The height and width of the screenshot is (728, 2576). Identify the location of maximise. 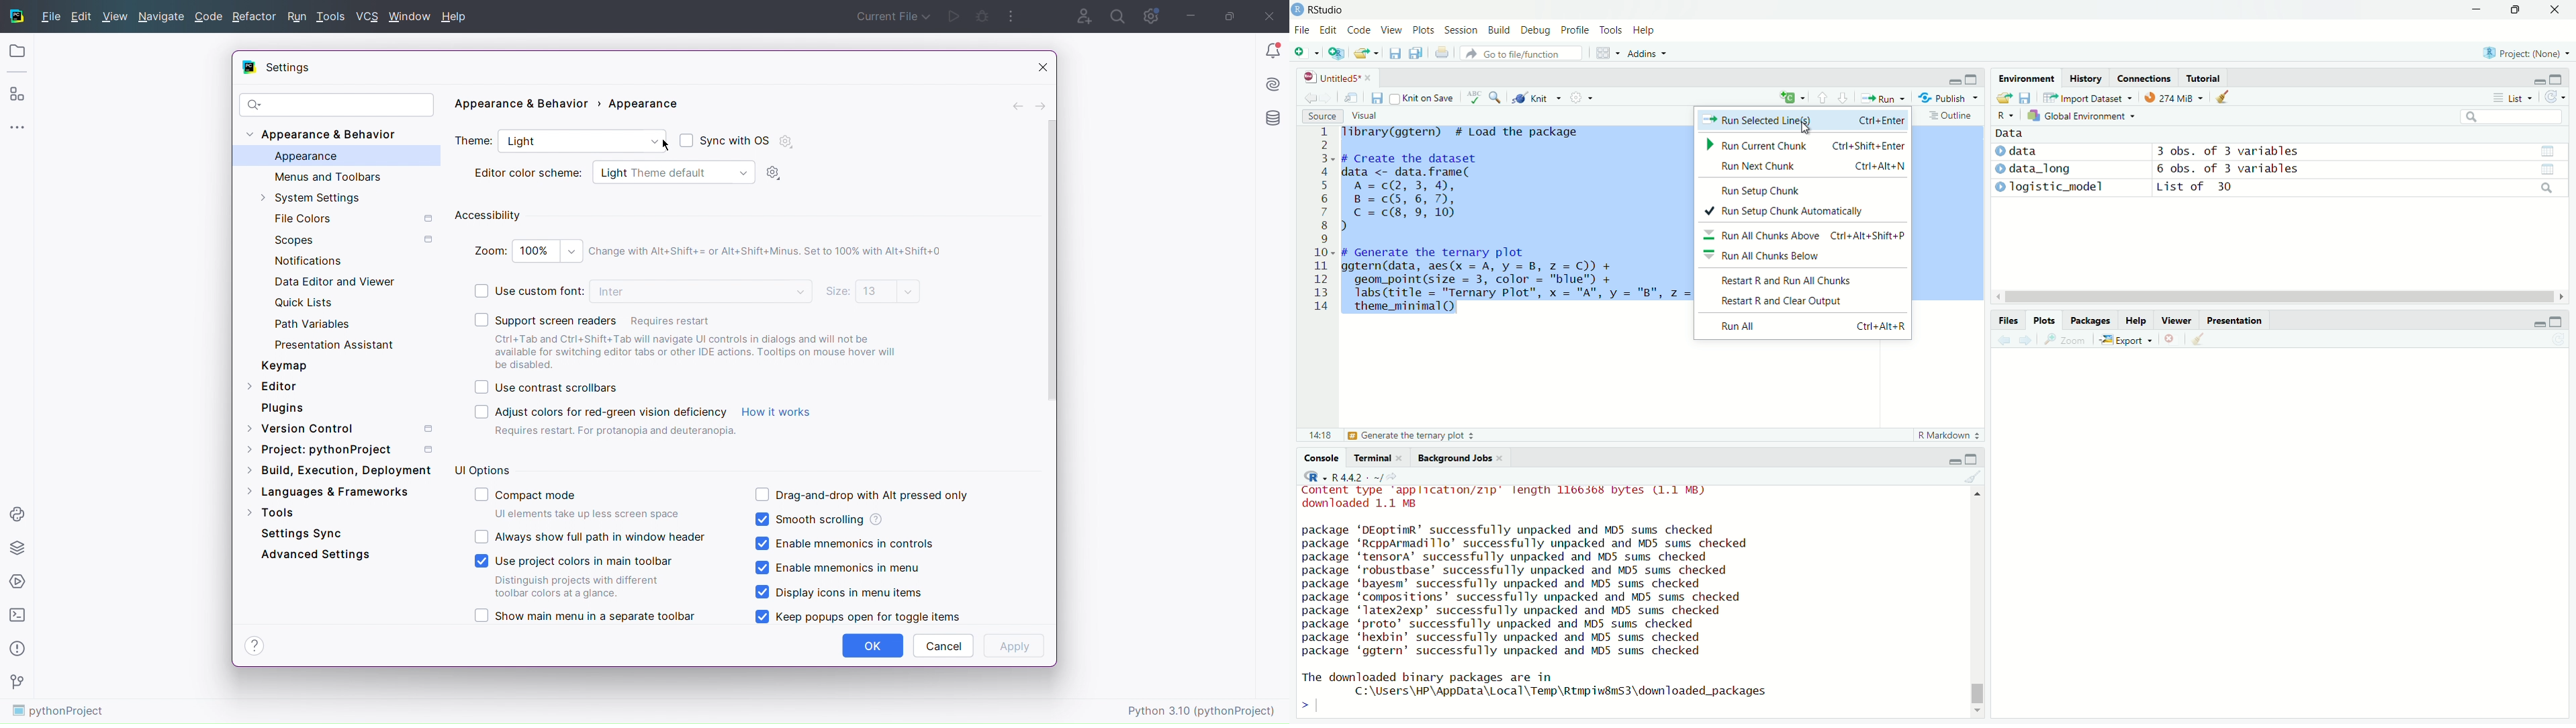
(1974, 459).